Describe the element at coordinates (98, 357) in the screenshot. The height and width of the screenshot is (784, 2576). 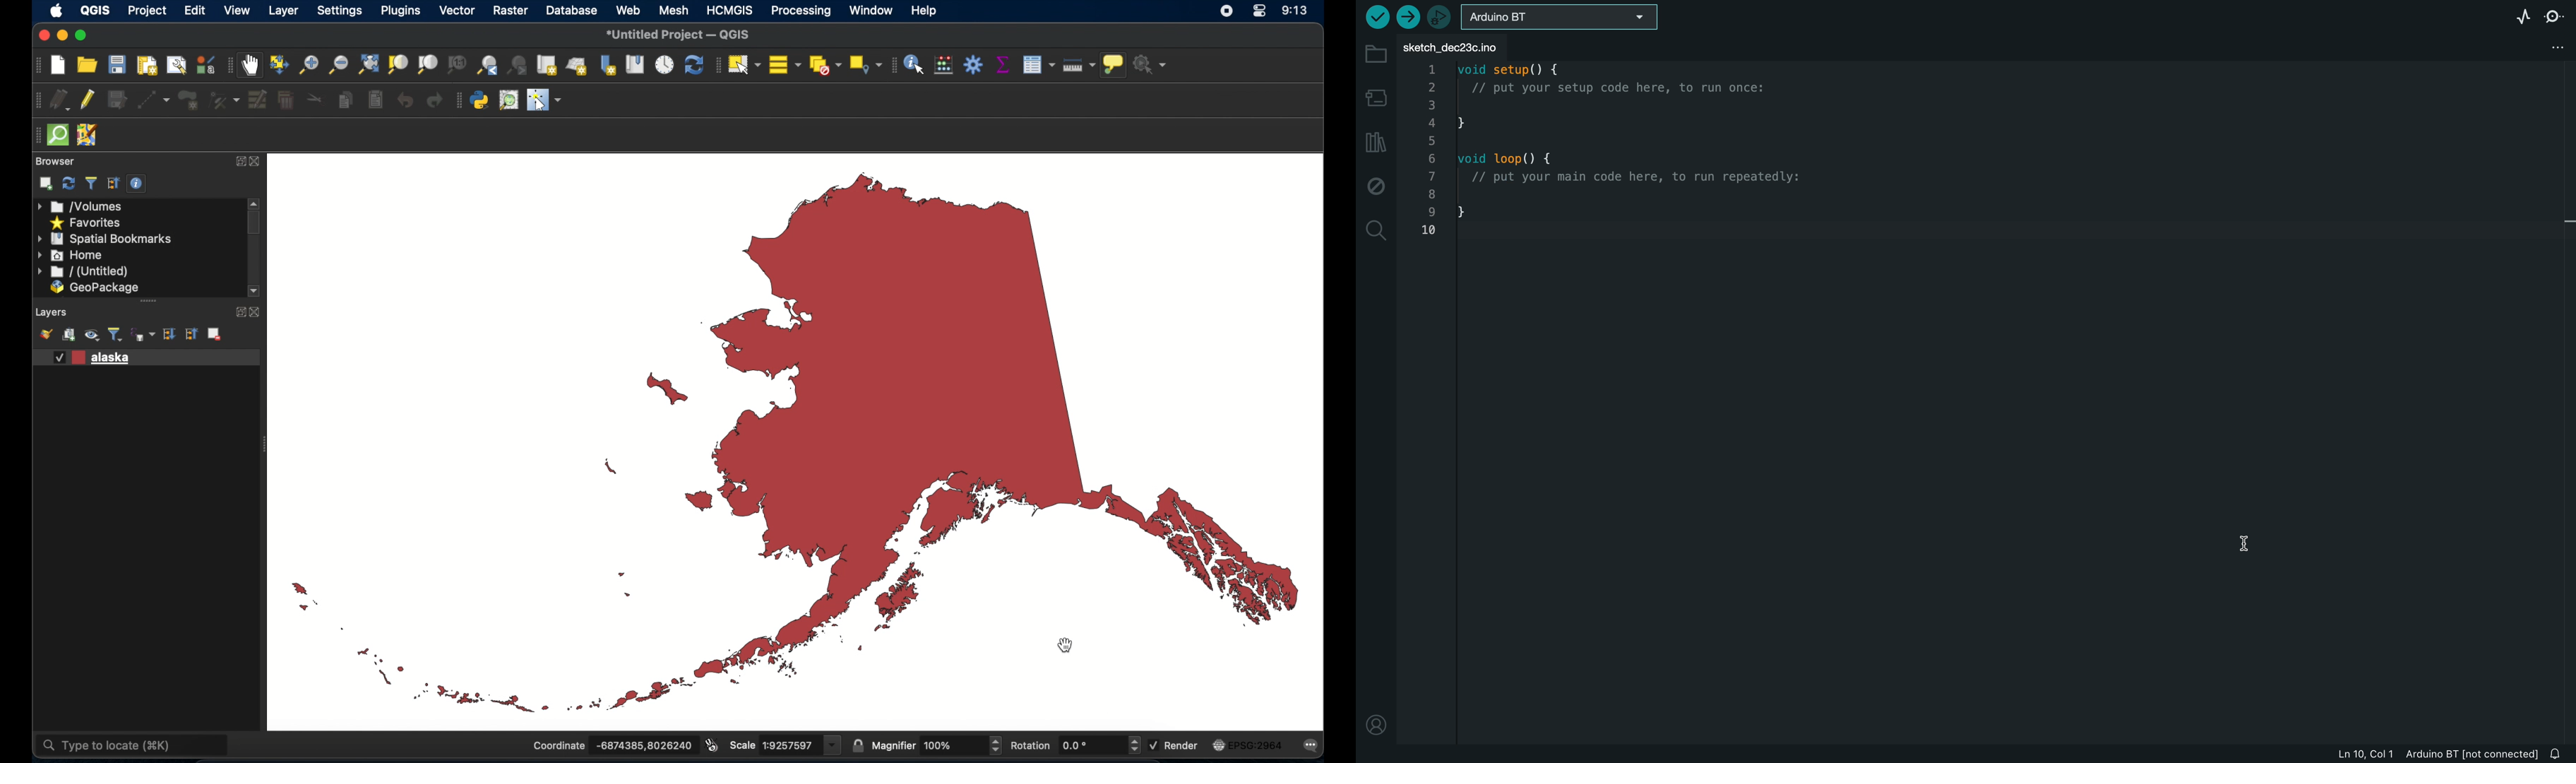
I see `vector layer` at that location.